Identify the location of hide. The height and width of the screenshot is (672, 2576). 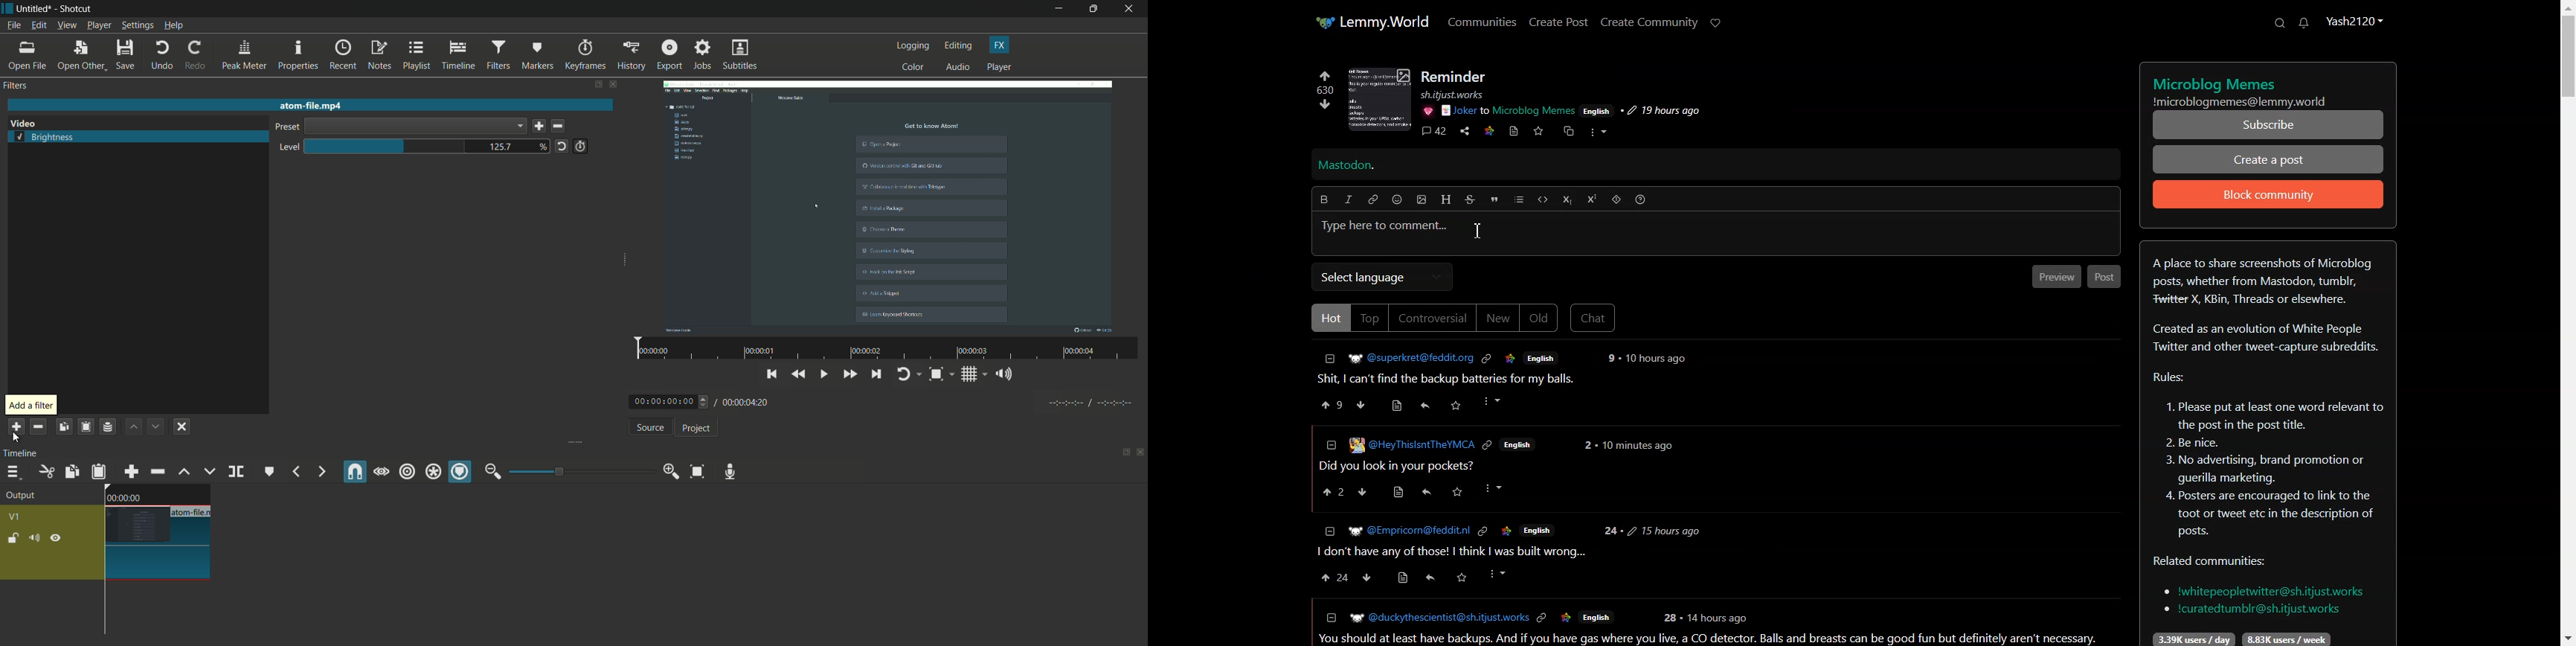
(56, 538).